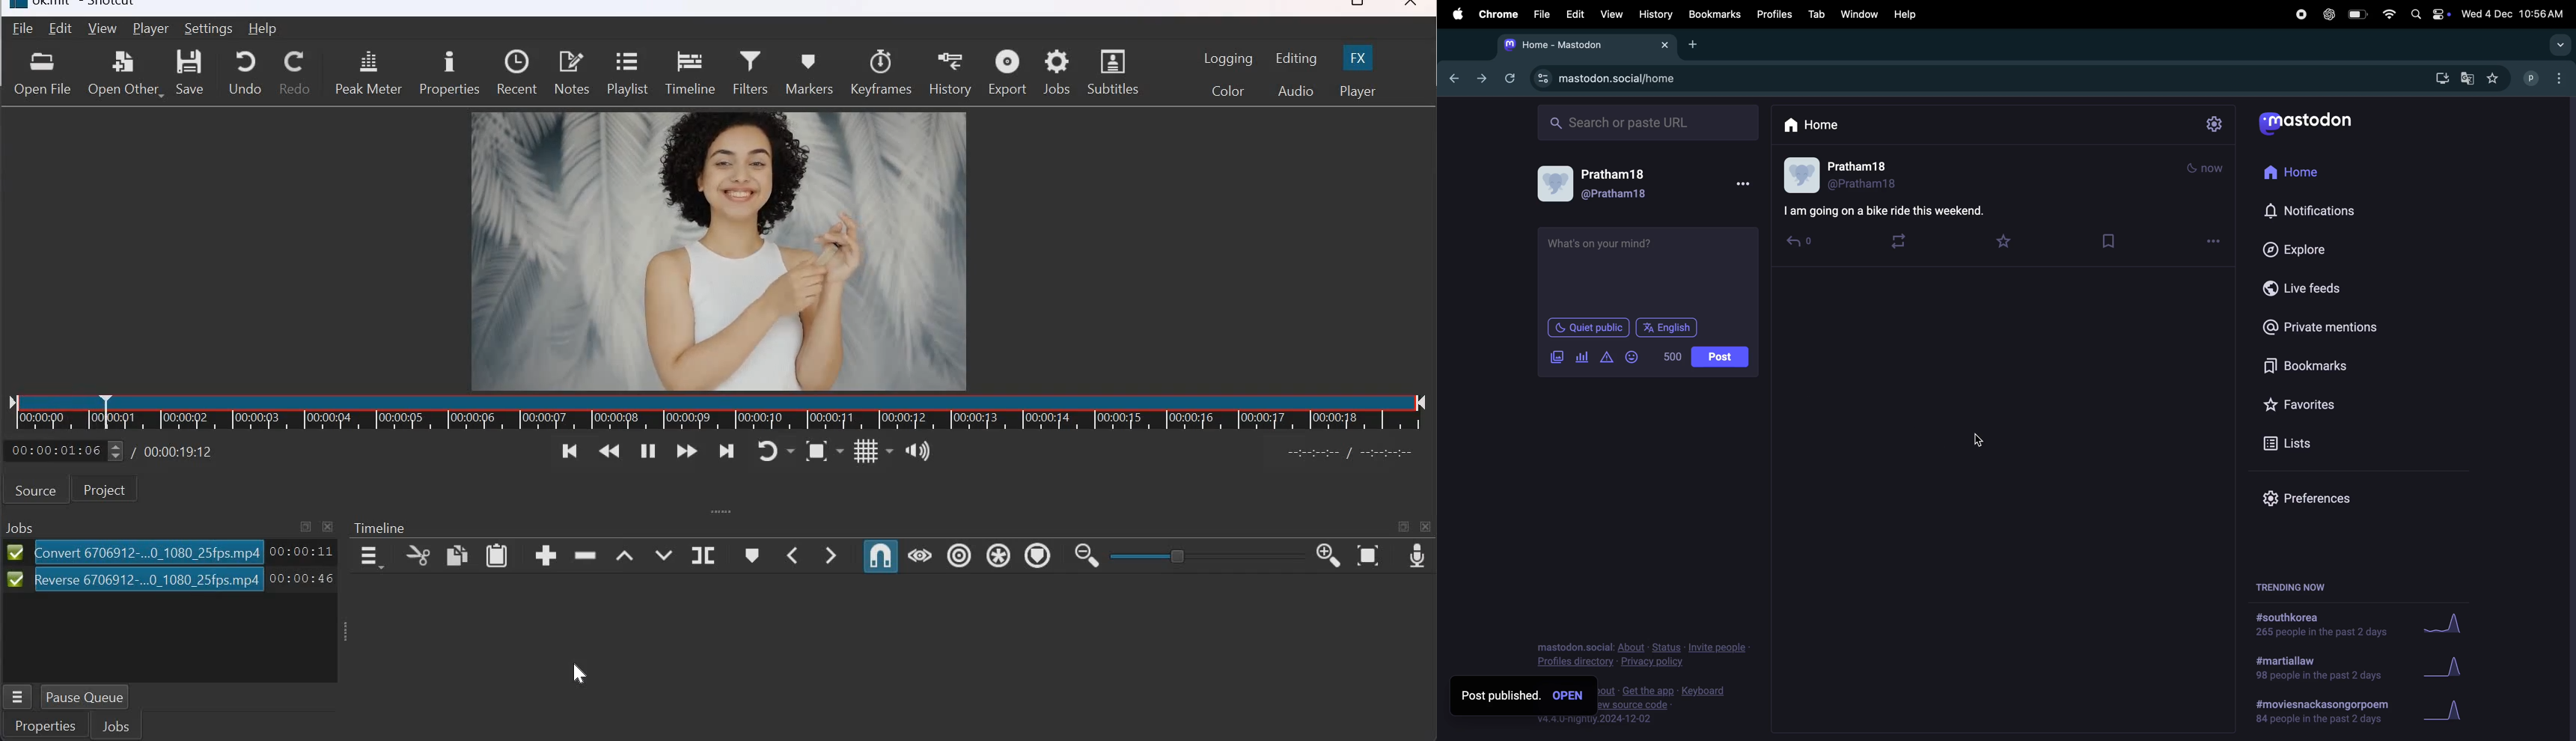  What do you see at coordinates (1411, 6) in the screenshot?
I see `close` at bounding box center [1411, 6].